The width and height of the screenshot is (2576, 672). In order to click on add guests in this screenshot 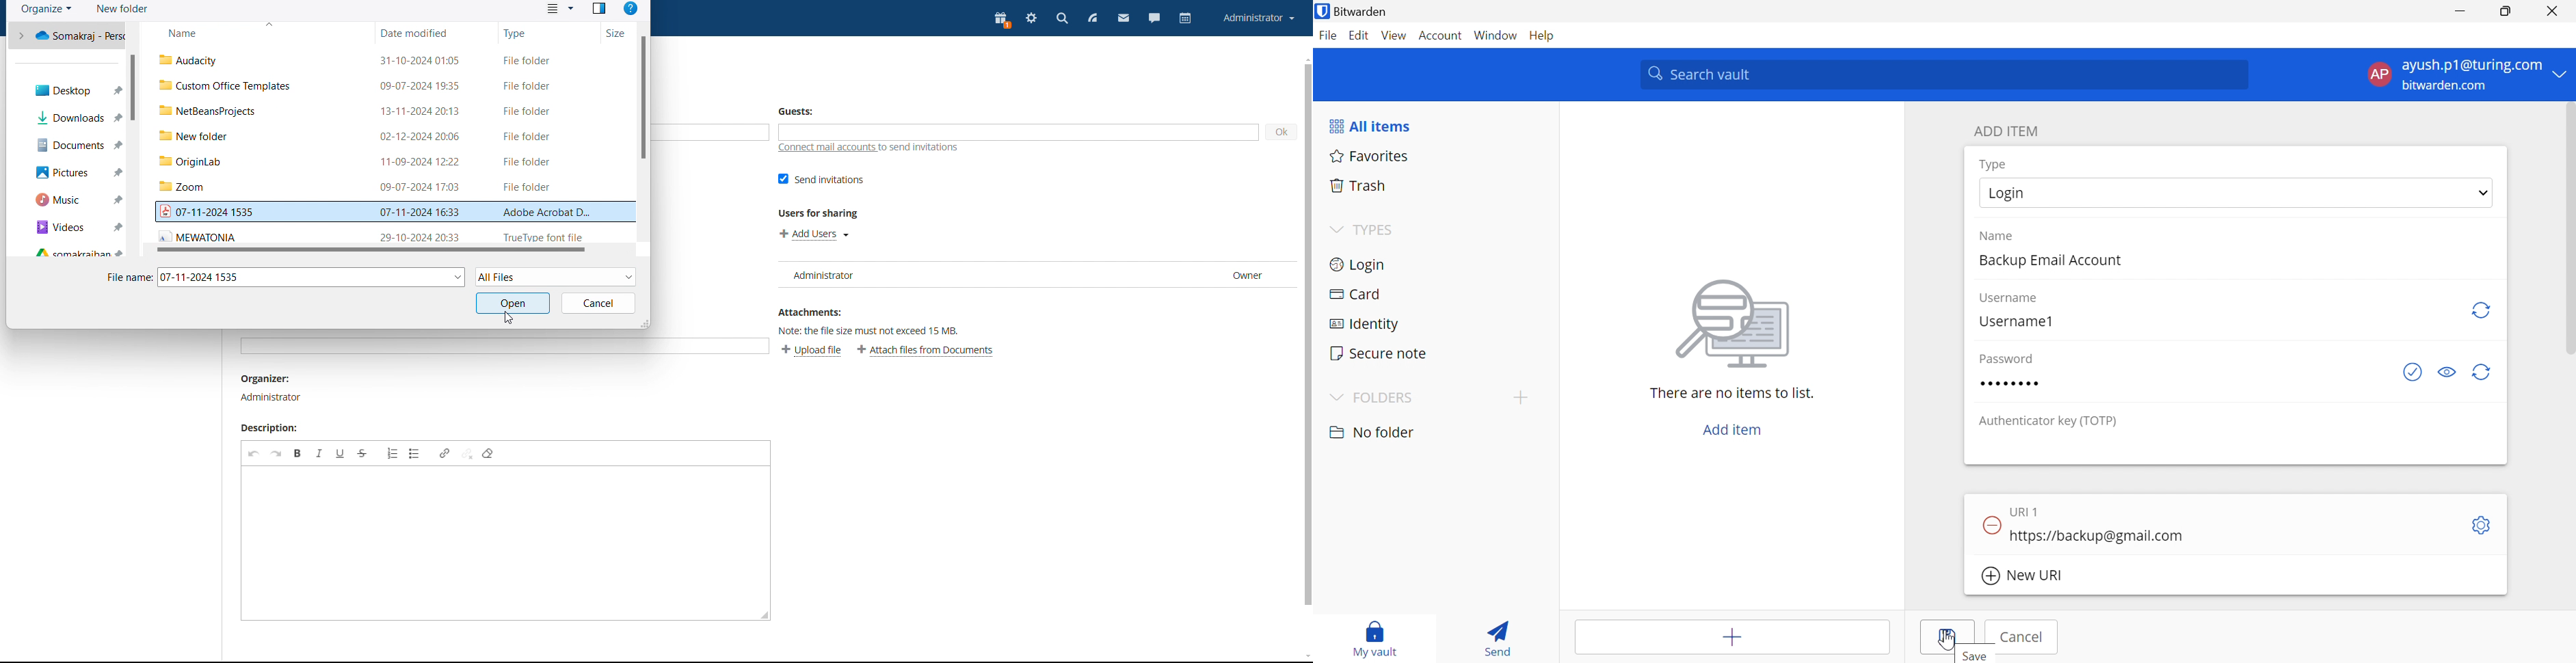, I will do `click(1017, 132)`.